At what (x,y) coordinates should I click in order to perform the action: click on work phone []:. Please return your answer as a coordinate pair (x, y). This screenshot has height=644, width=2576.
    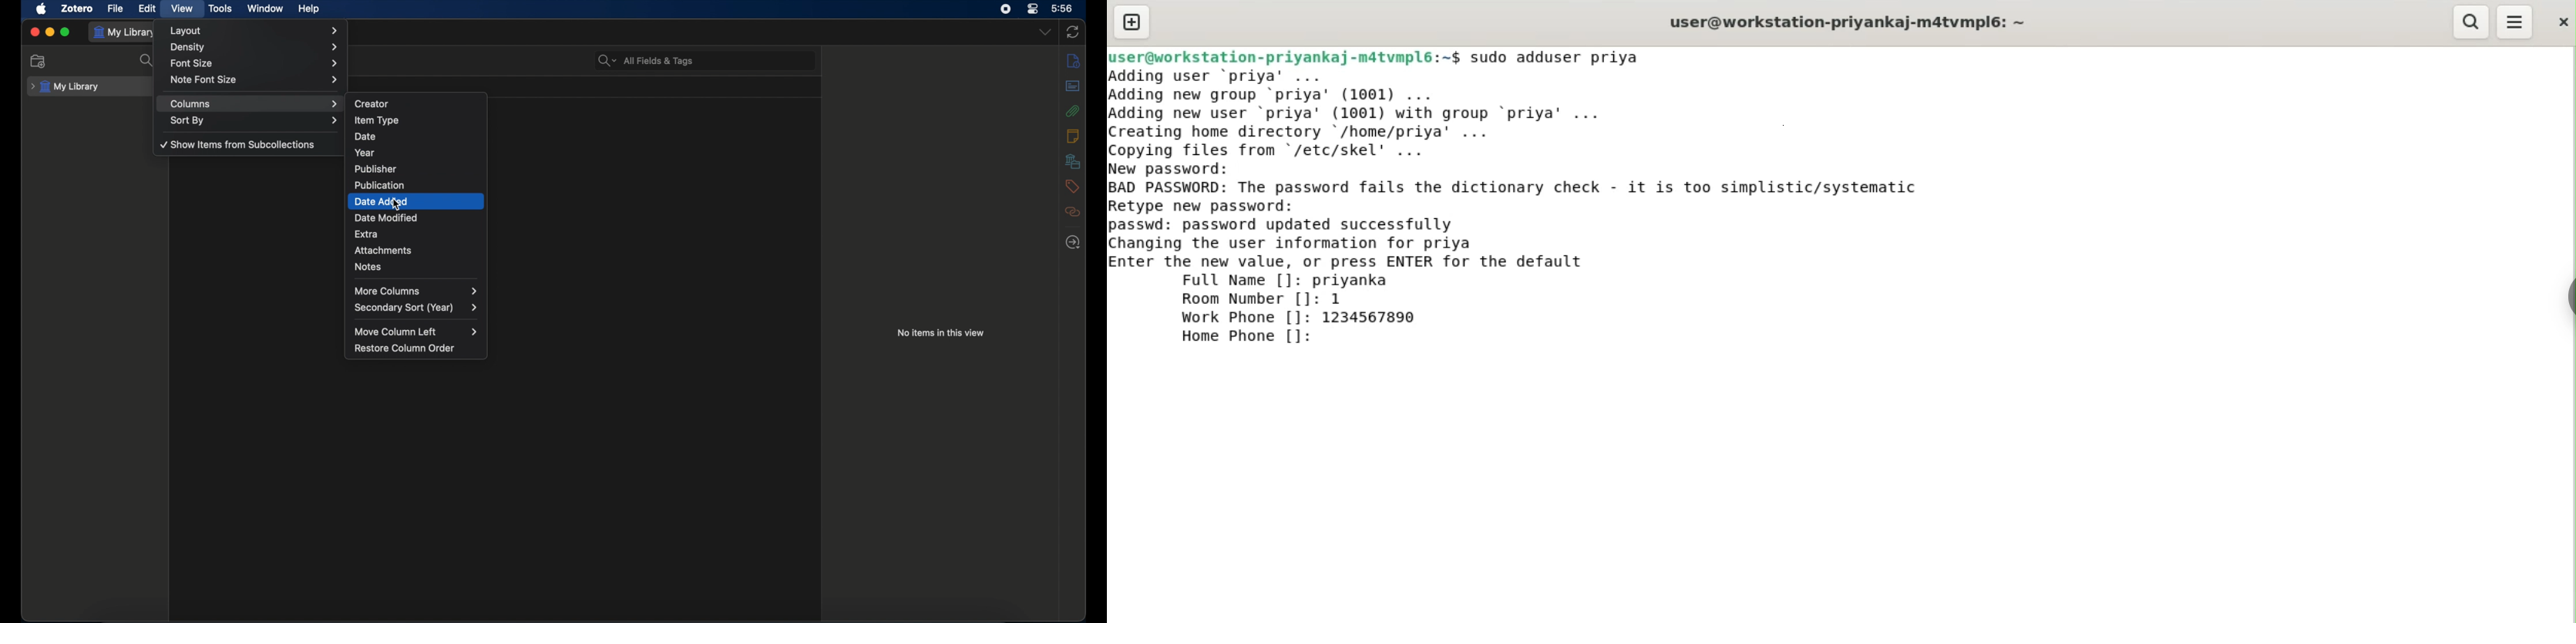
    Looking at the image, I should click on (1239, 319).